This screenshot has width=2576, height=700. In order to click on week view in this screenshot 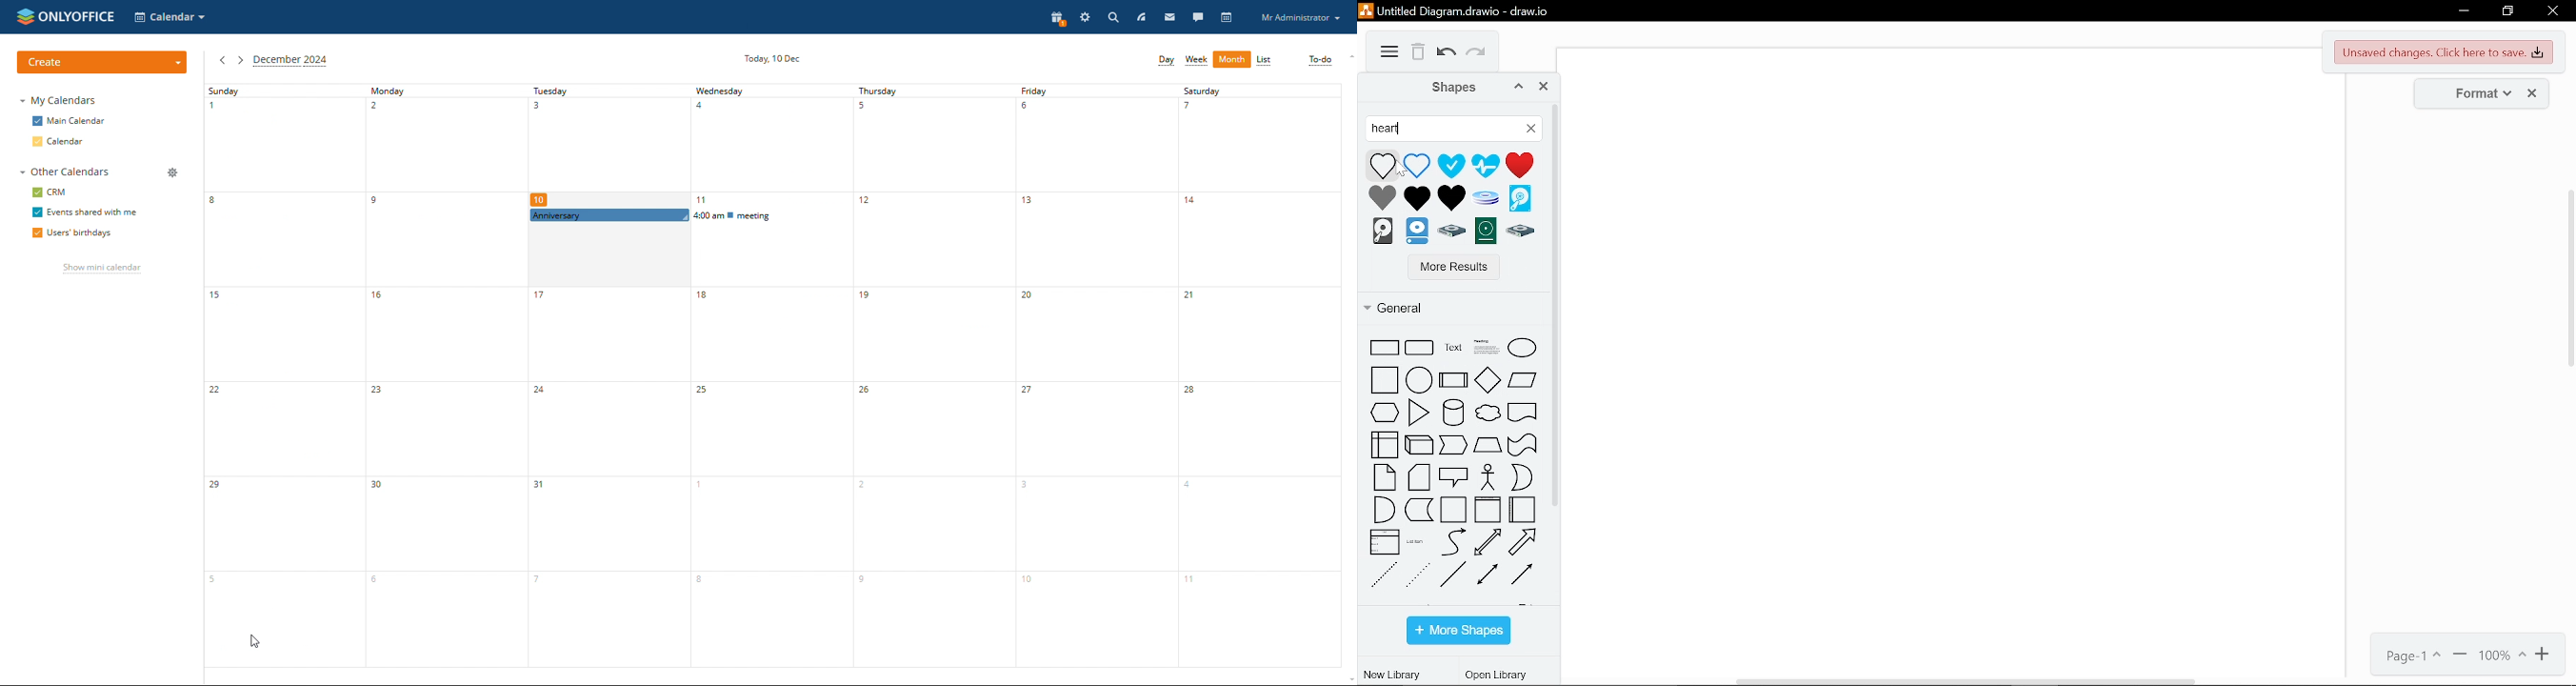, I will do `click(1196, 60)`.